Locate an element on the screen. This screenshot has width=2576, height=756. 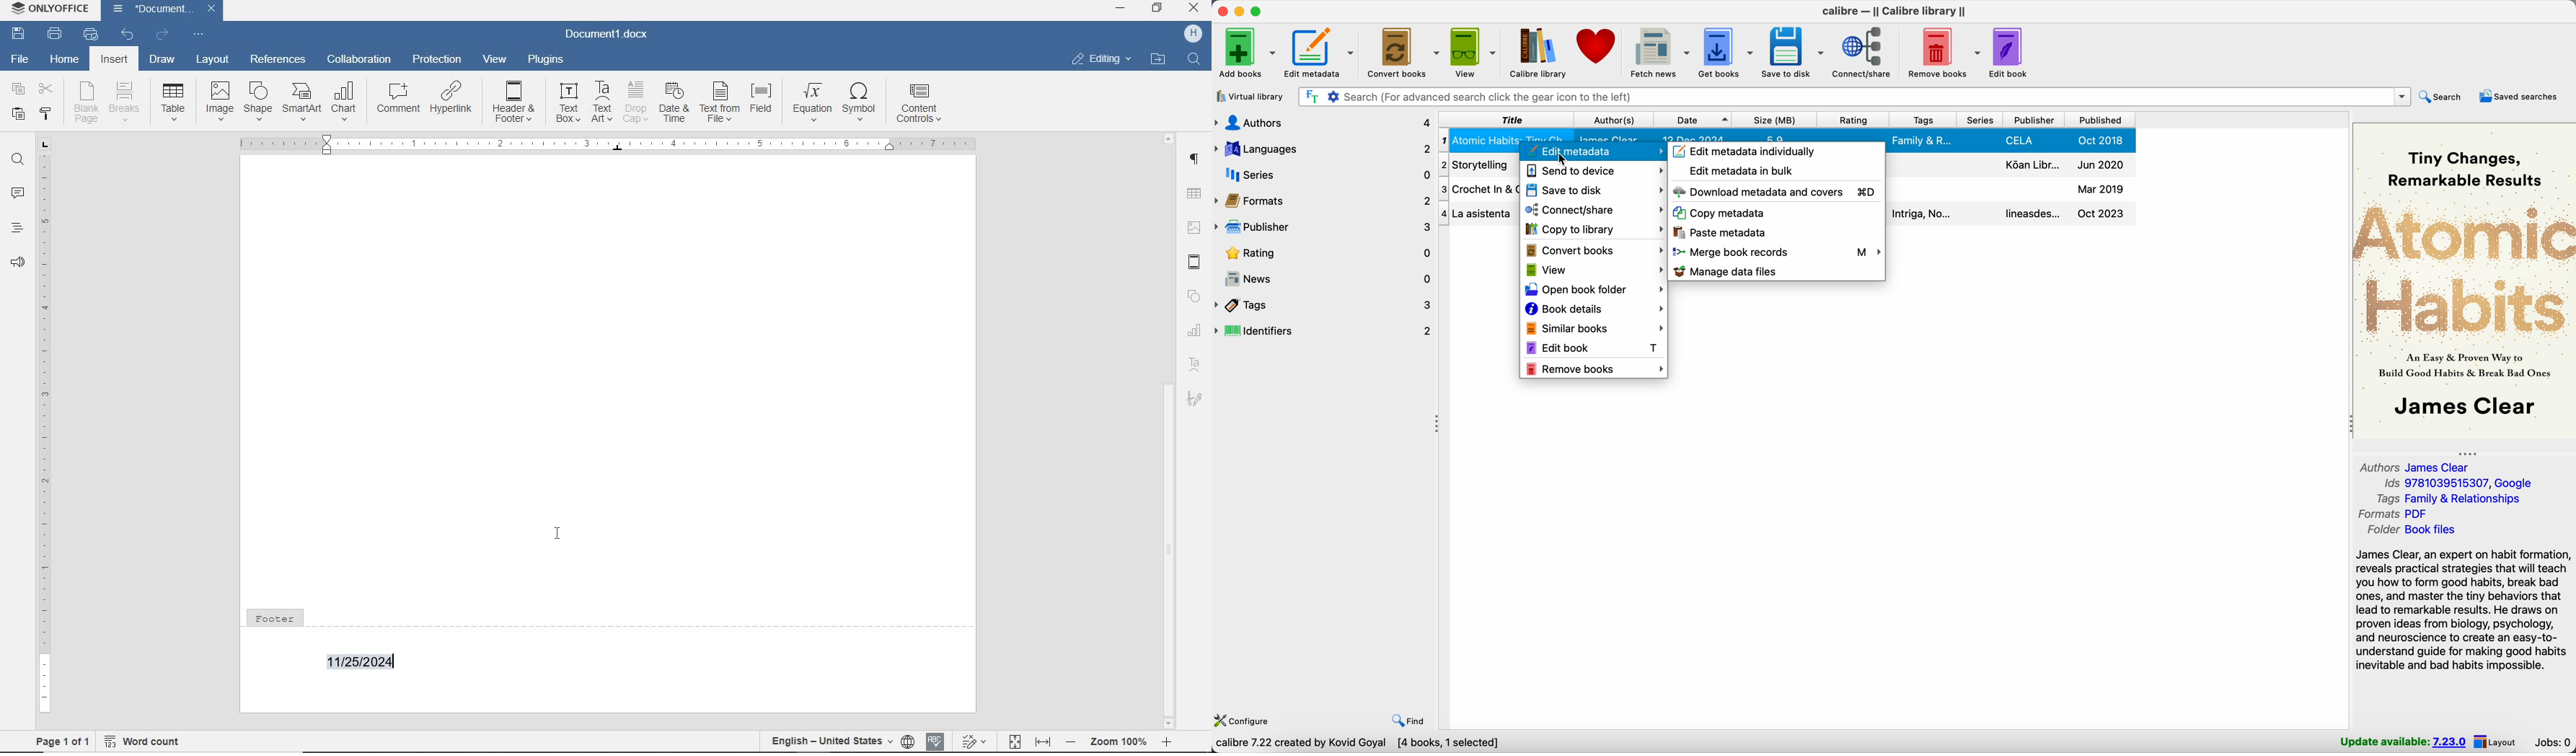
draw is located at coordinates (162, 61).